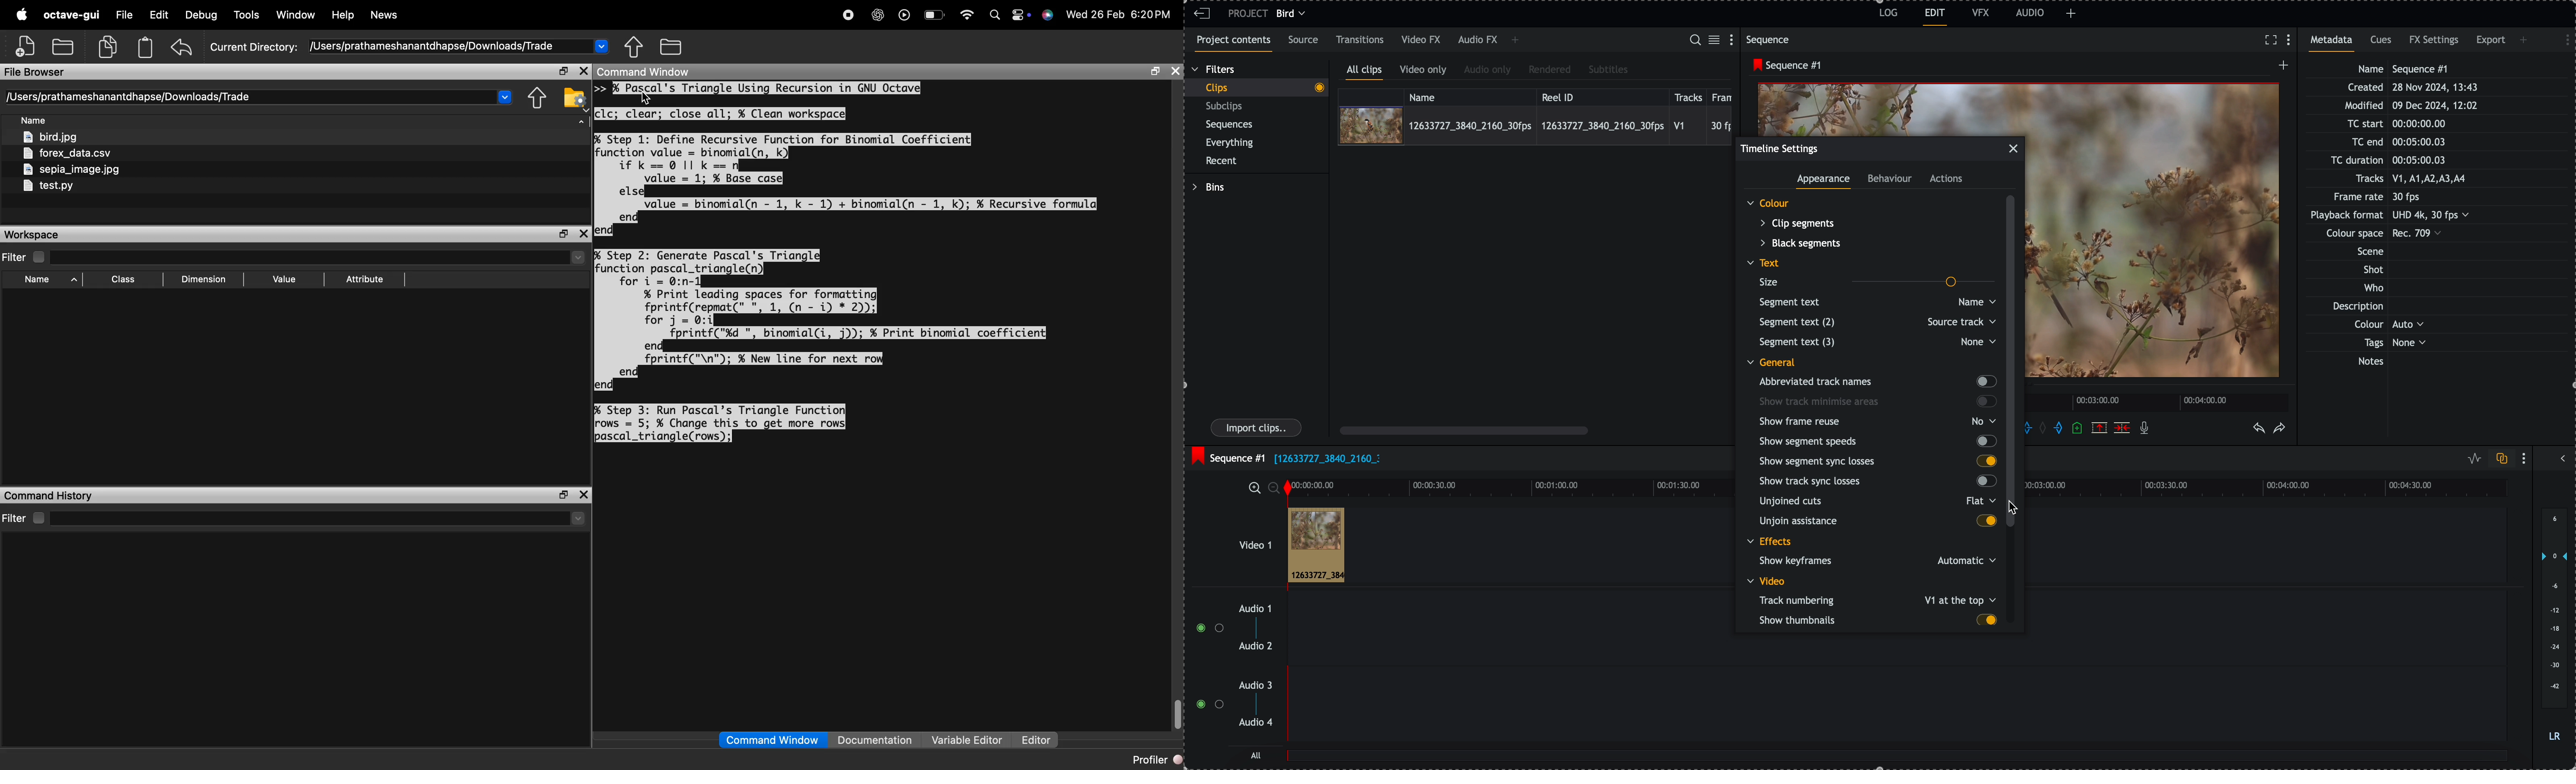 This screenshot has height=784, width=2576. What do you see at coordinates (1202, 14) in the screenshot?
I see `leave` at bounding box center [1202, 14].